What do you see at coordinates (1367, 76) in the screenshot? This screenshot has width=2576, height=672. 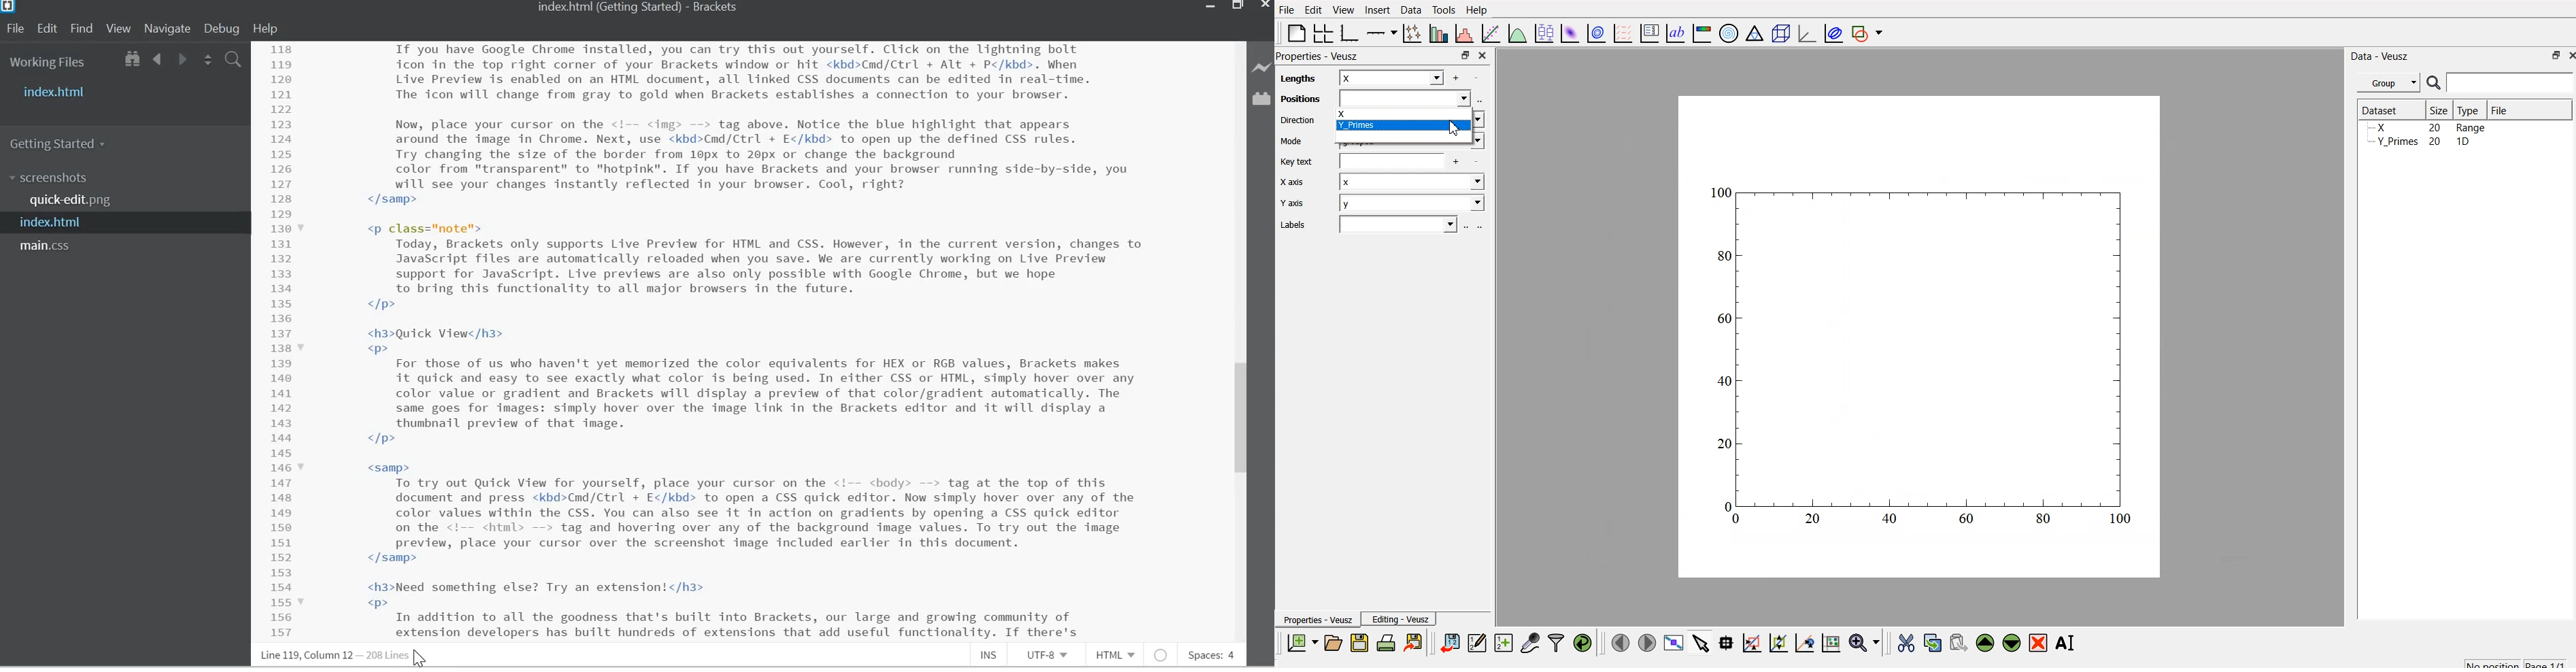 I see `lengths x` at bounding box center [1367, 76].